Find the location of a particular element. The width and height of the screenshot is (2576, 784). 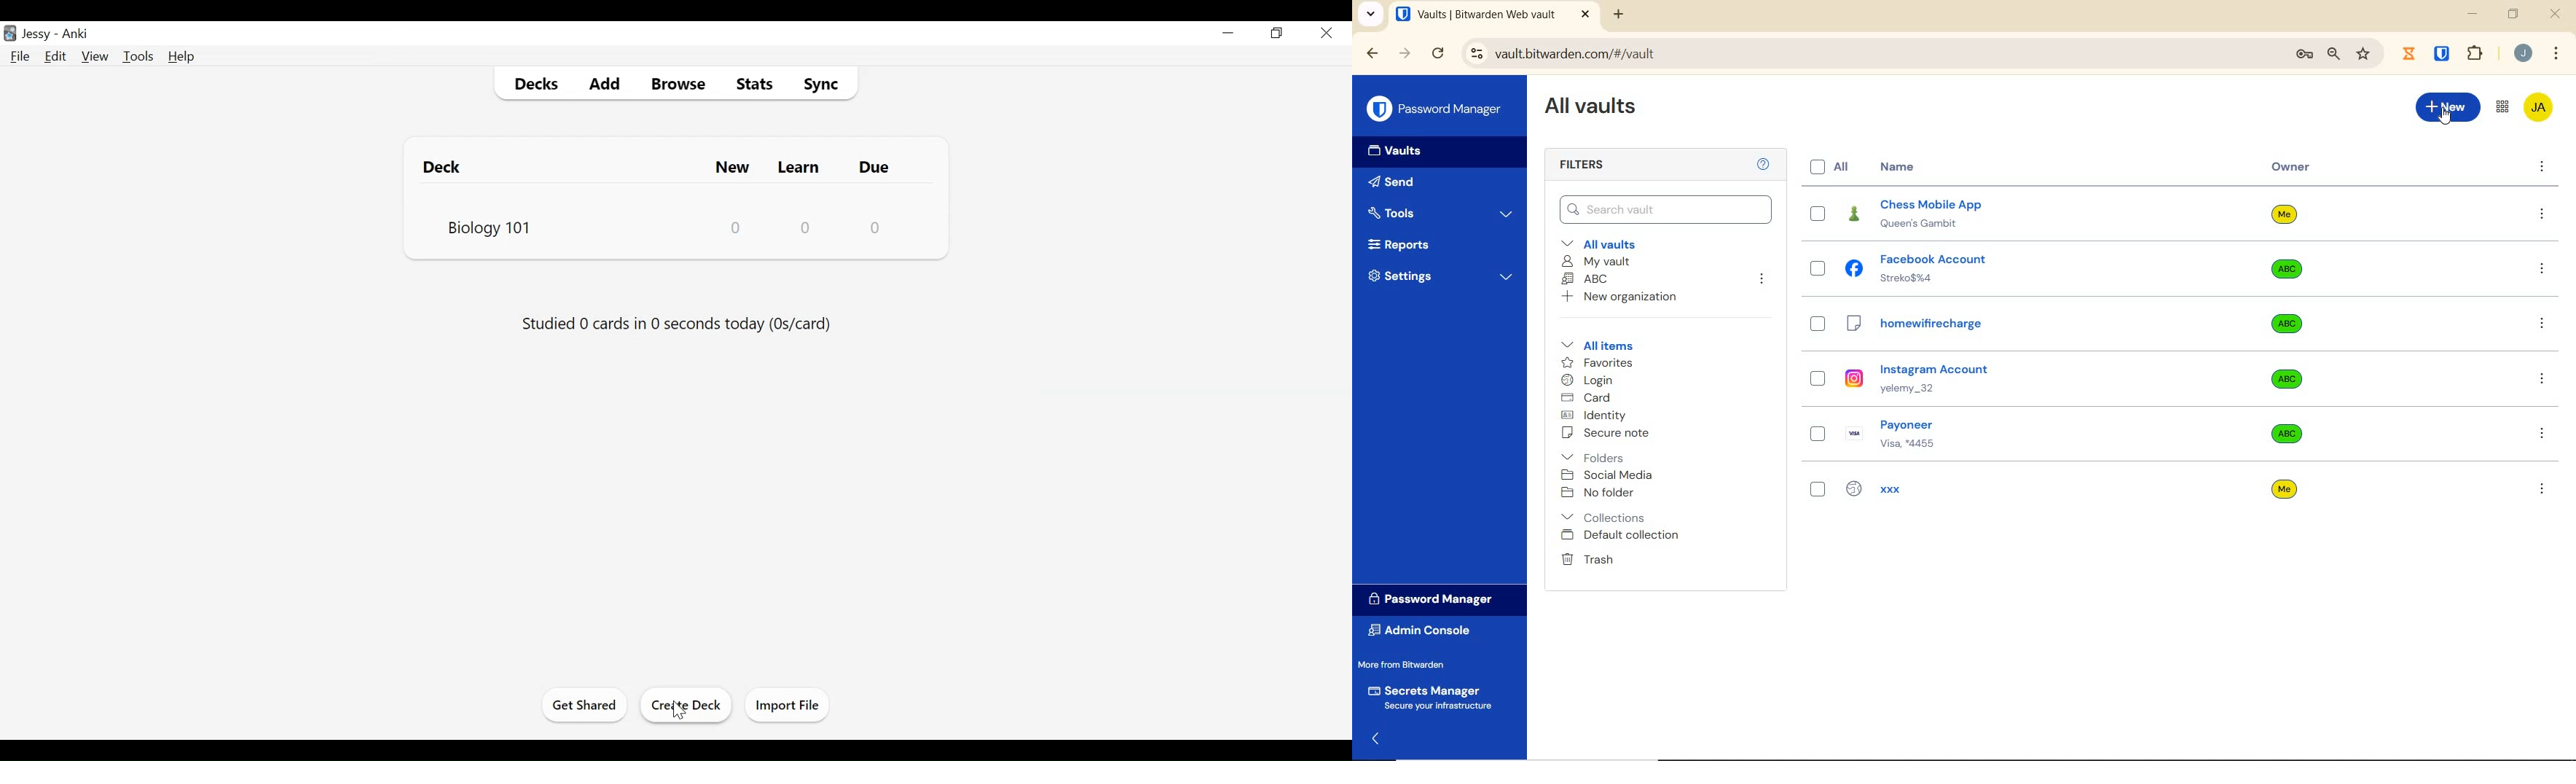

Learn Card Count is located at coordinates (806, 226).